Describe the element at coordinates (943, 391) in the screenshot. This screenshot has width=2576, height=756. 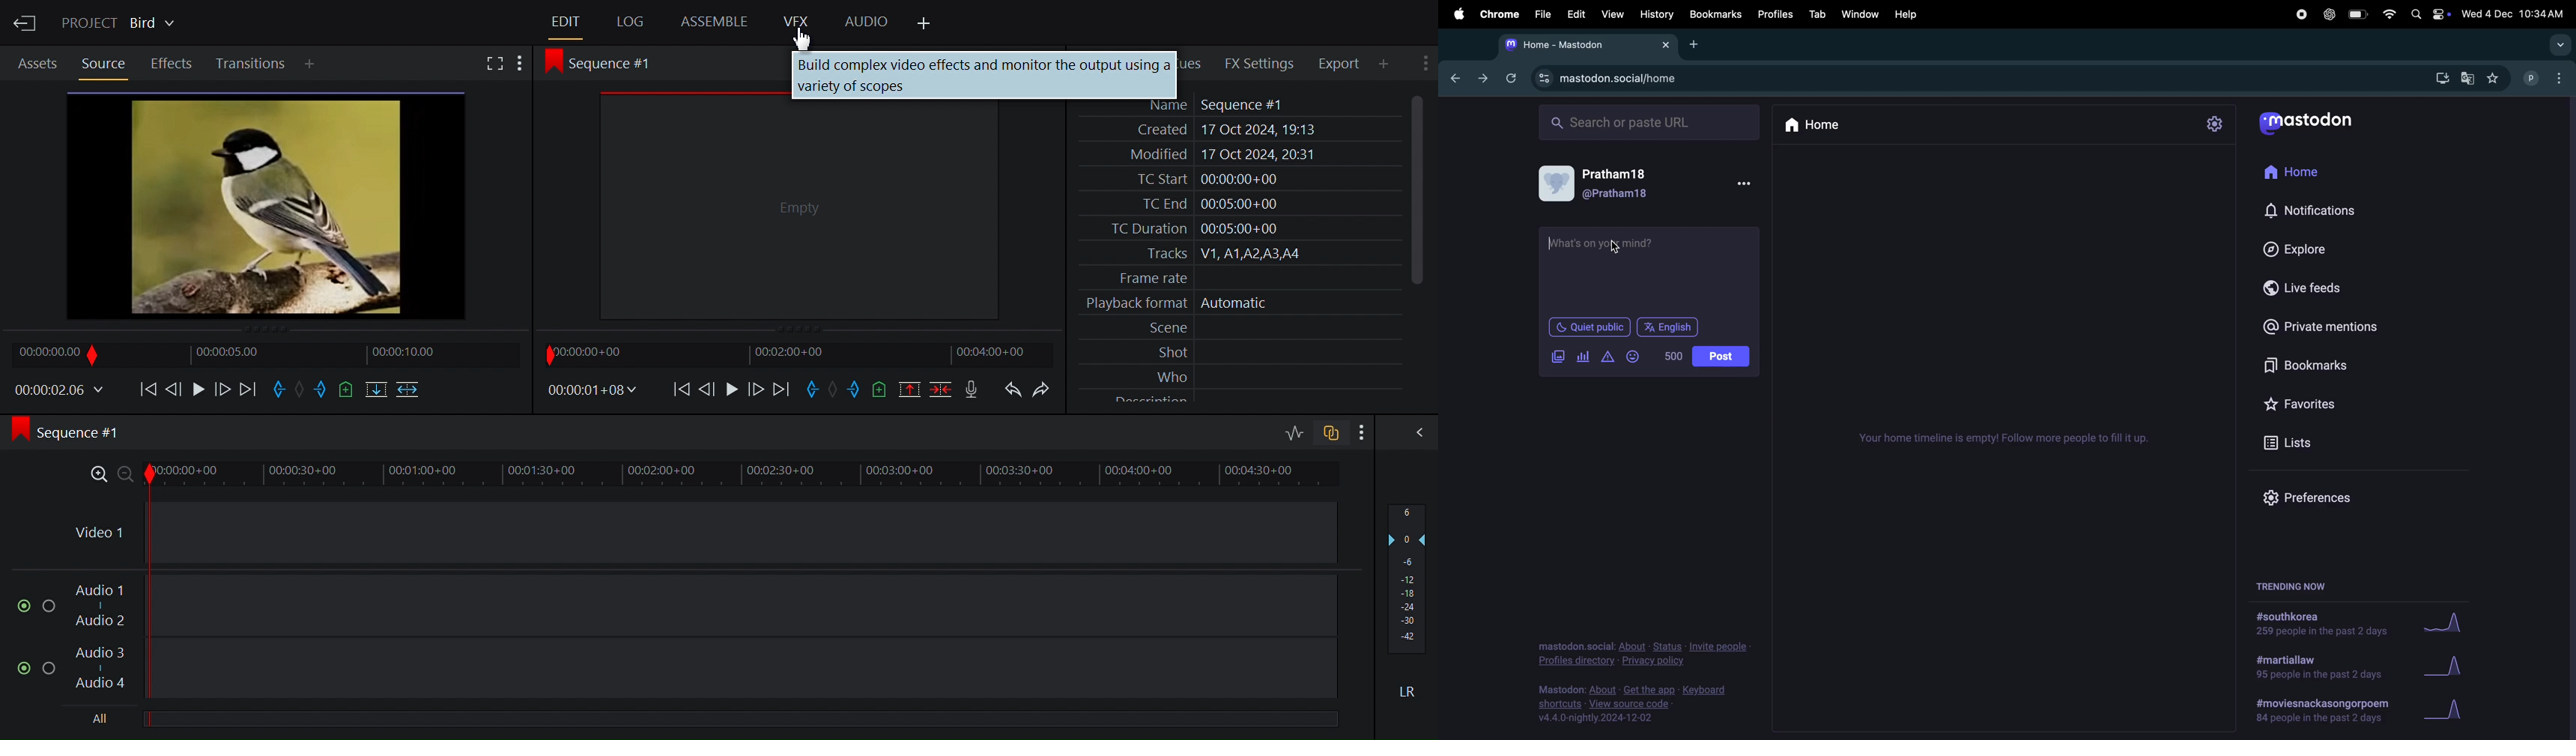
I see `Delete/cut` at that location.